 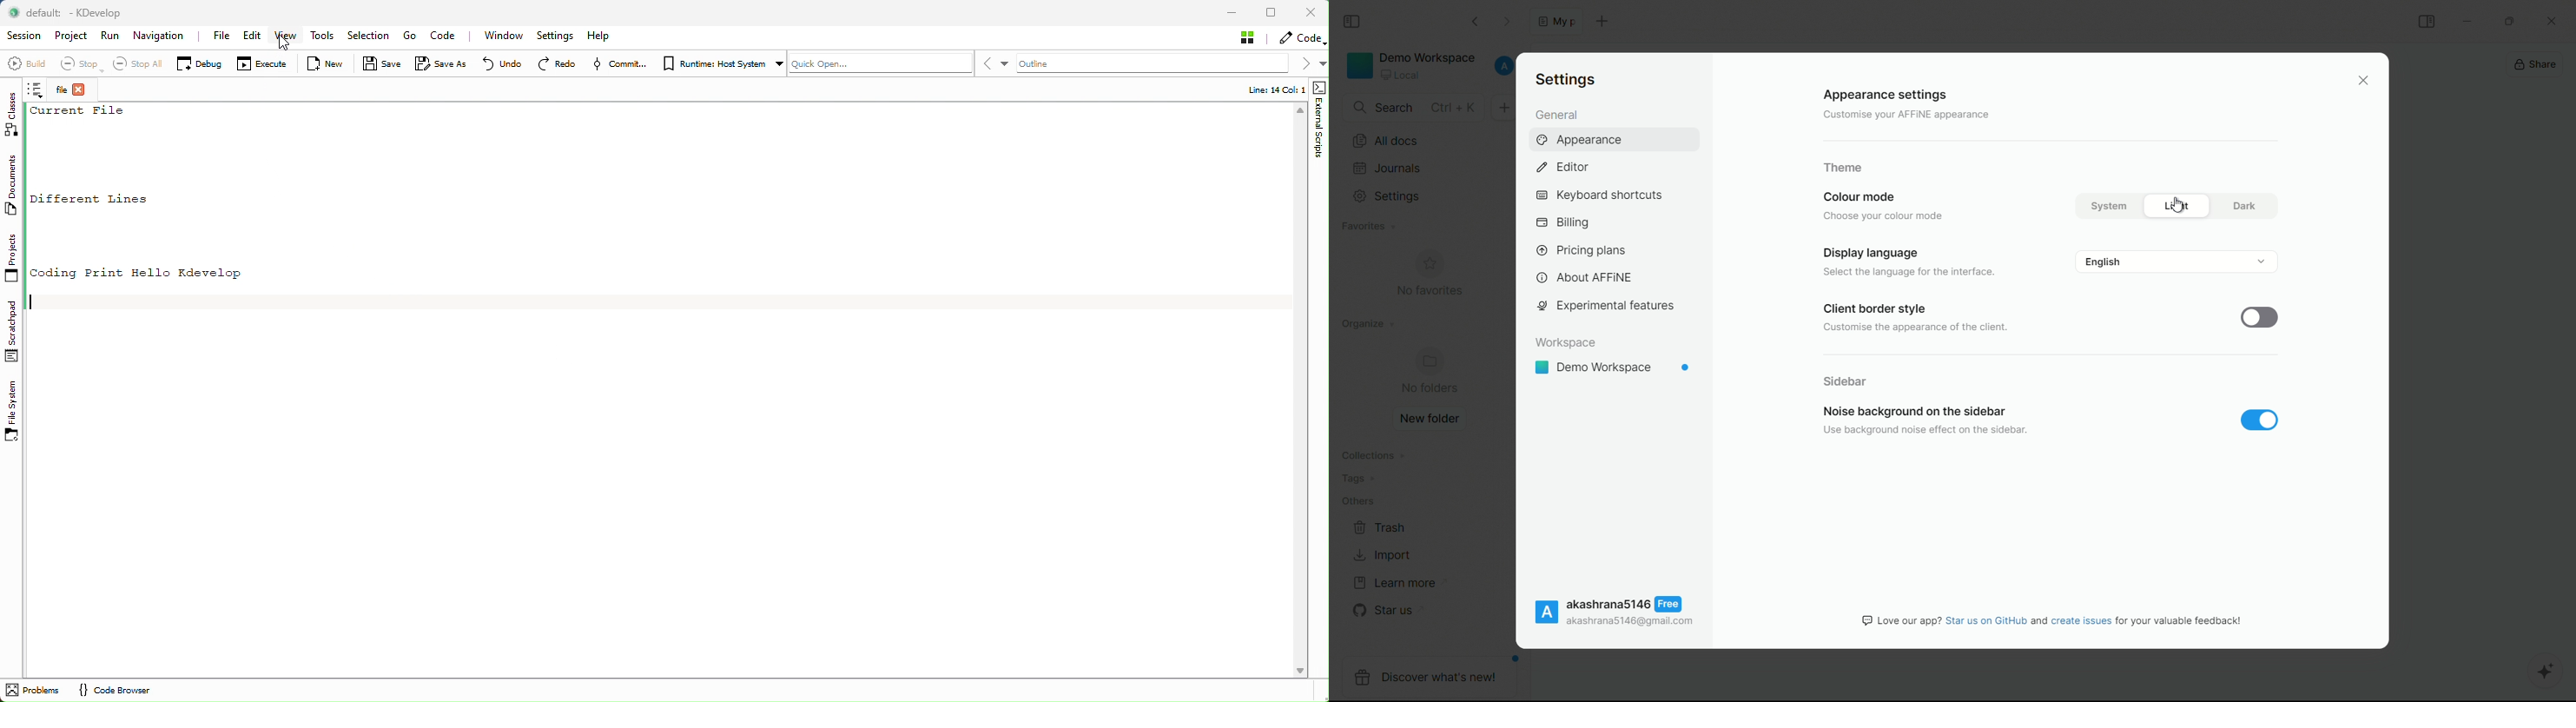 I want to click on Commit, so click(x=622, y=64).